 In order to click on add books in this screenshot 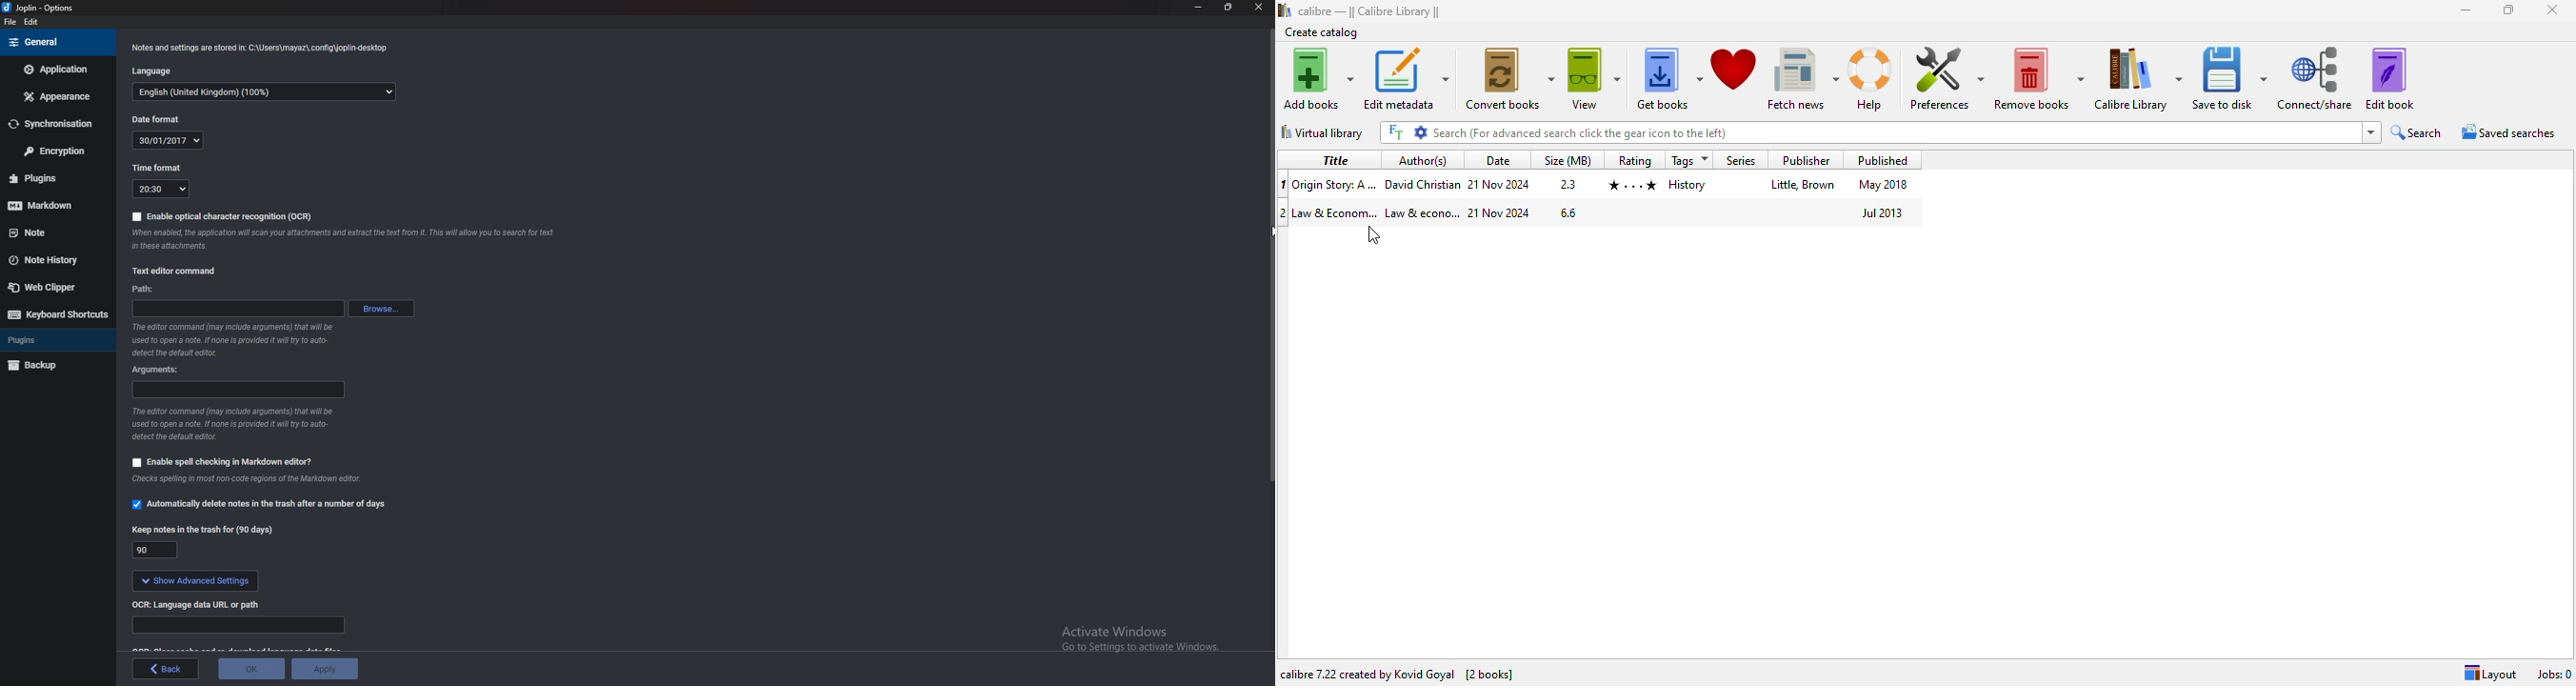, I will do `click(1319, 78)`.